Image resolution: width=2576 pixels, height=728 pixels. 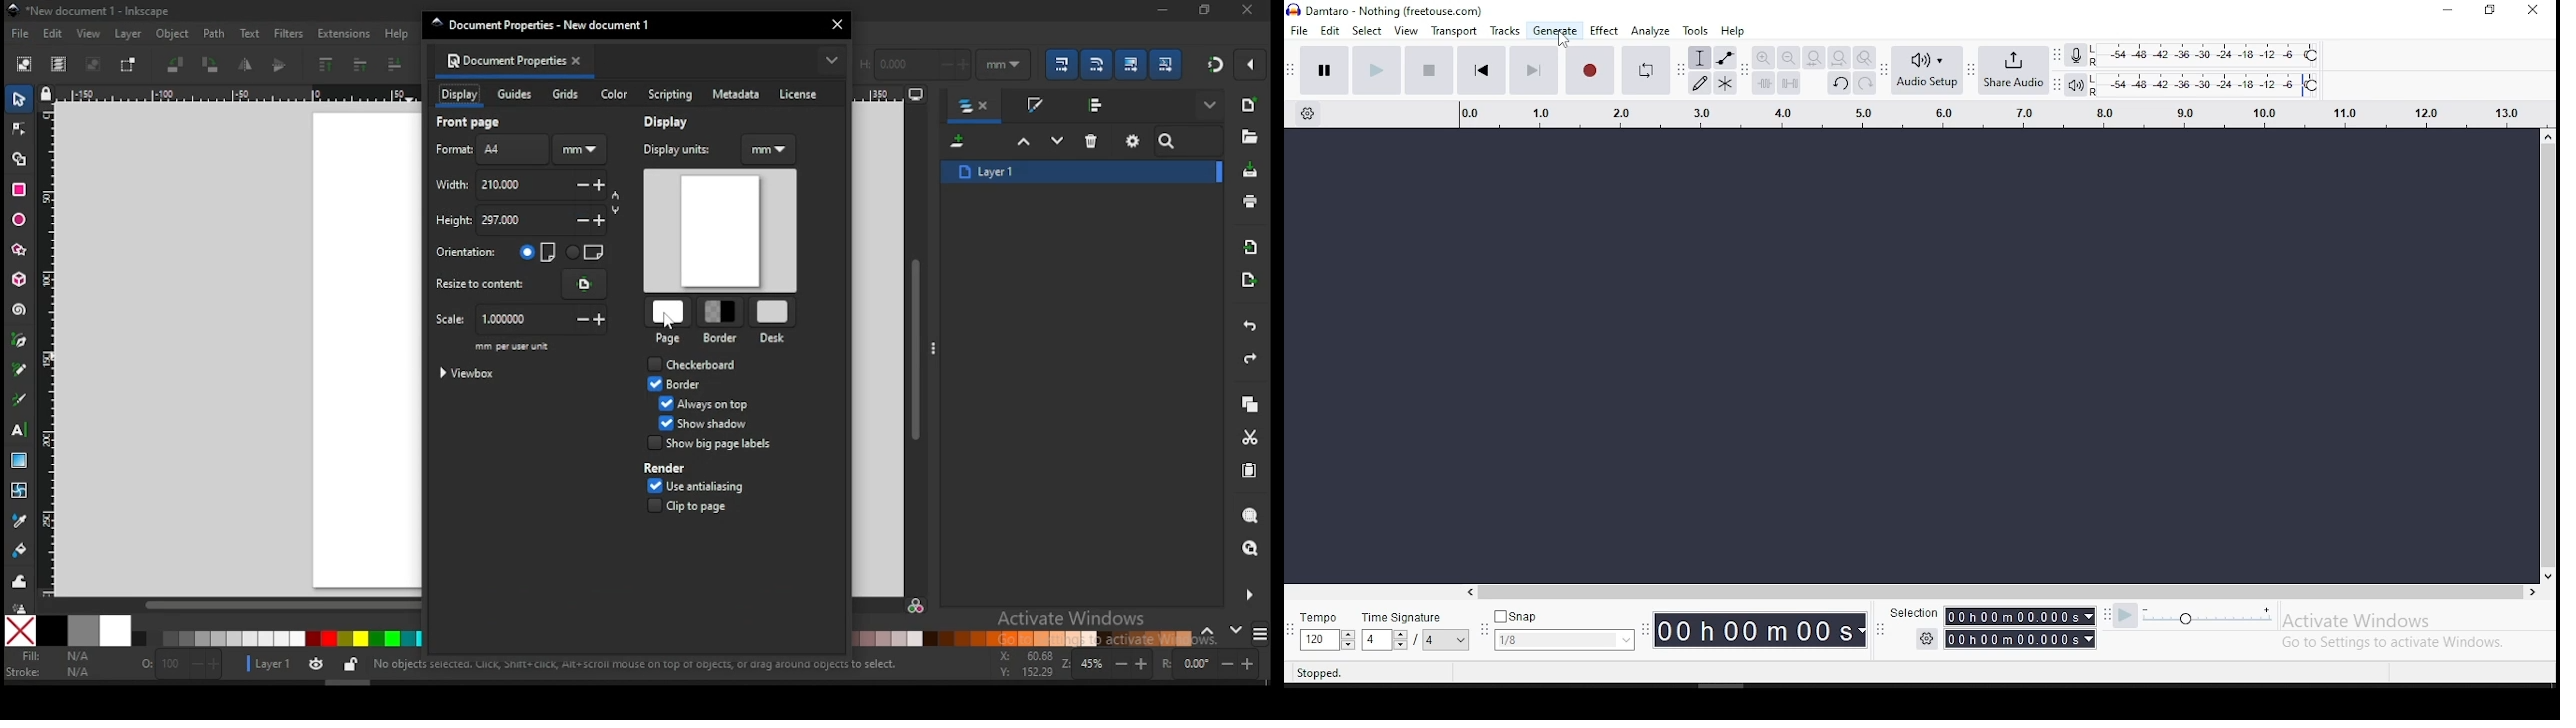 I want to click on record meter, so click(x=2077, y=56).